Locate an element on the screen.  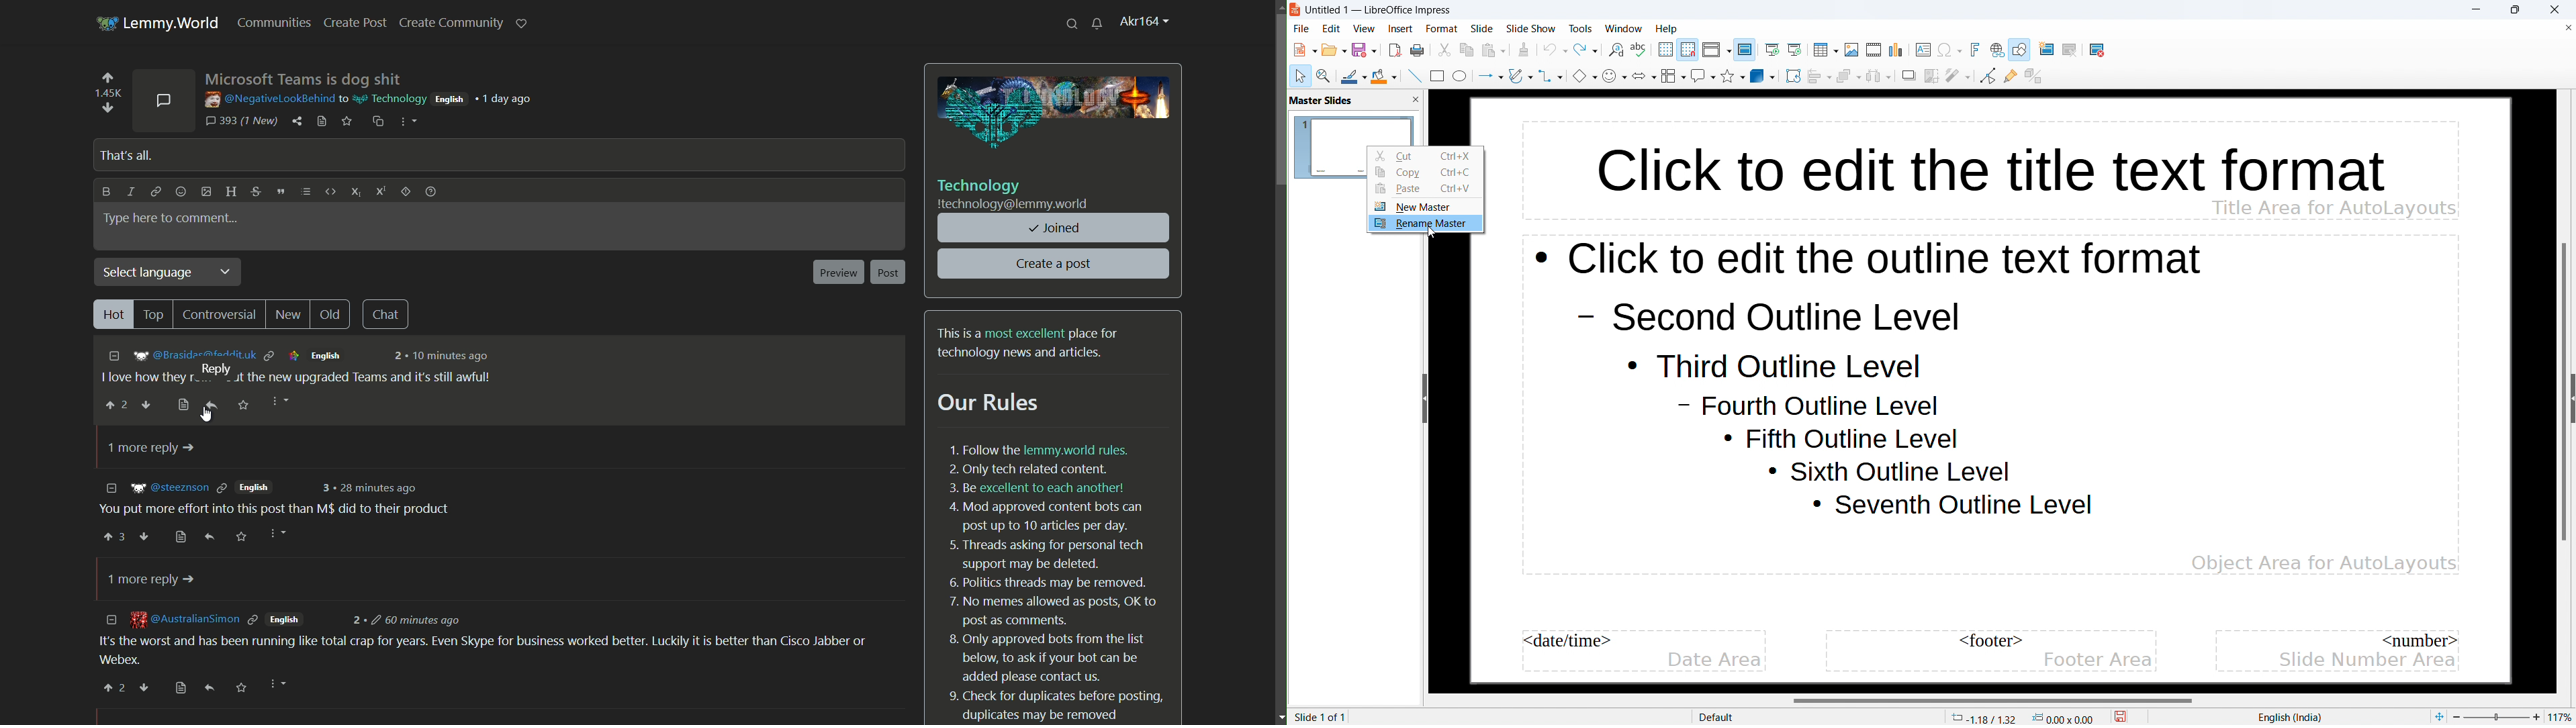
insert chart is located at coordinates (1896, 50).